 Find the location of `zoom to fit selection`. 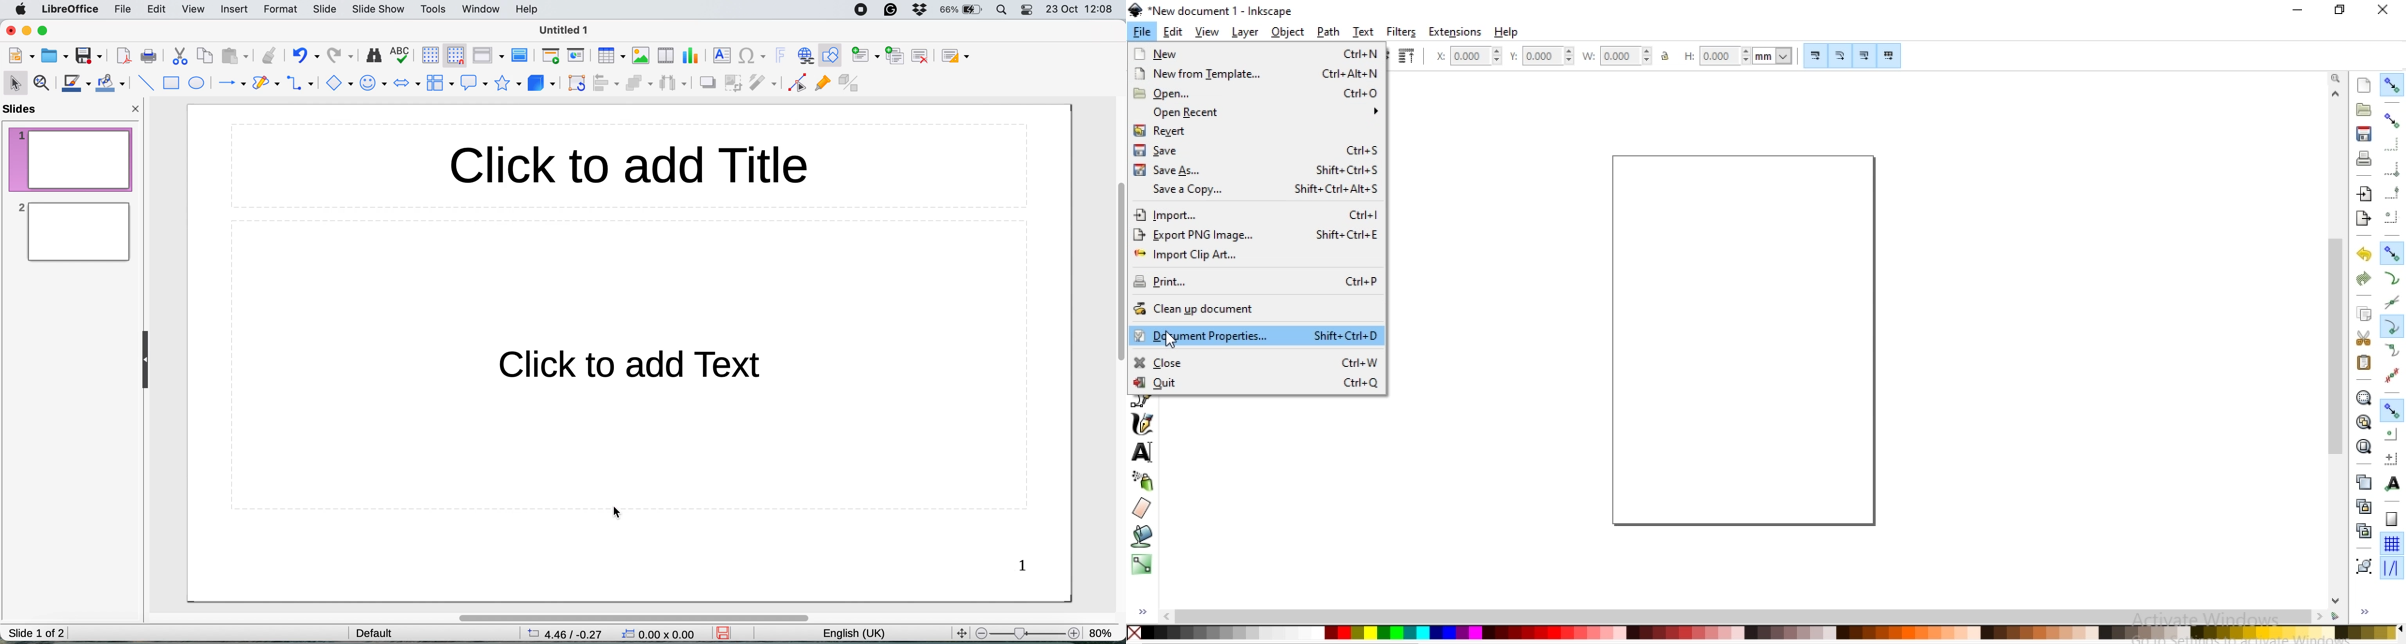

zoom to fit selection is located at coordinates (2363, 398).